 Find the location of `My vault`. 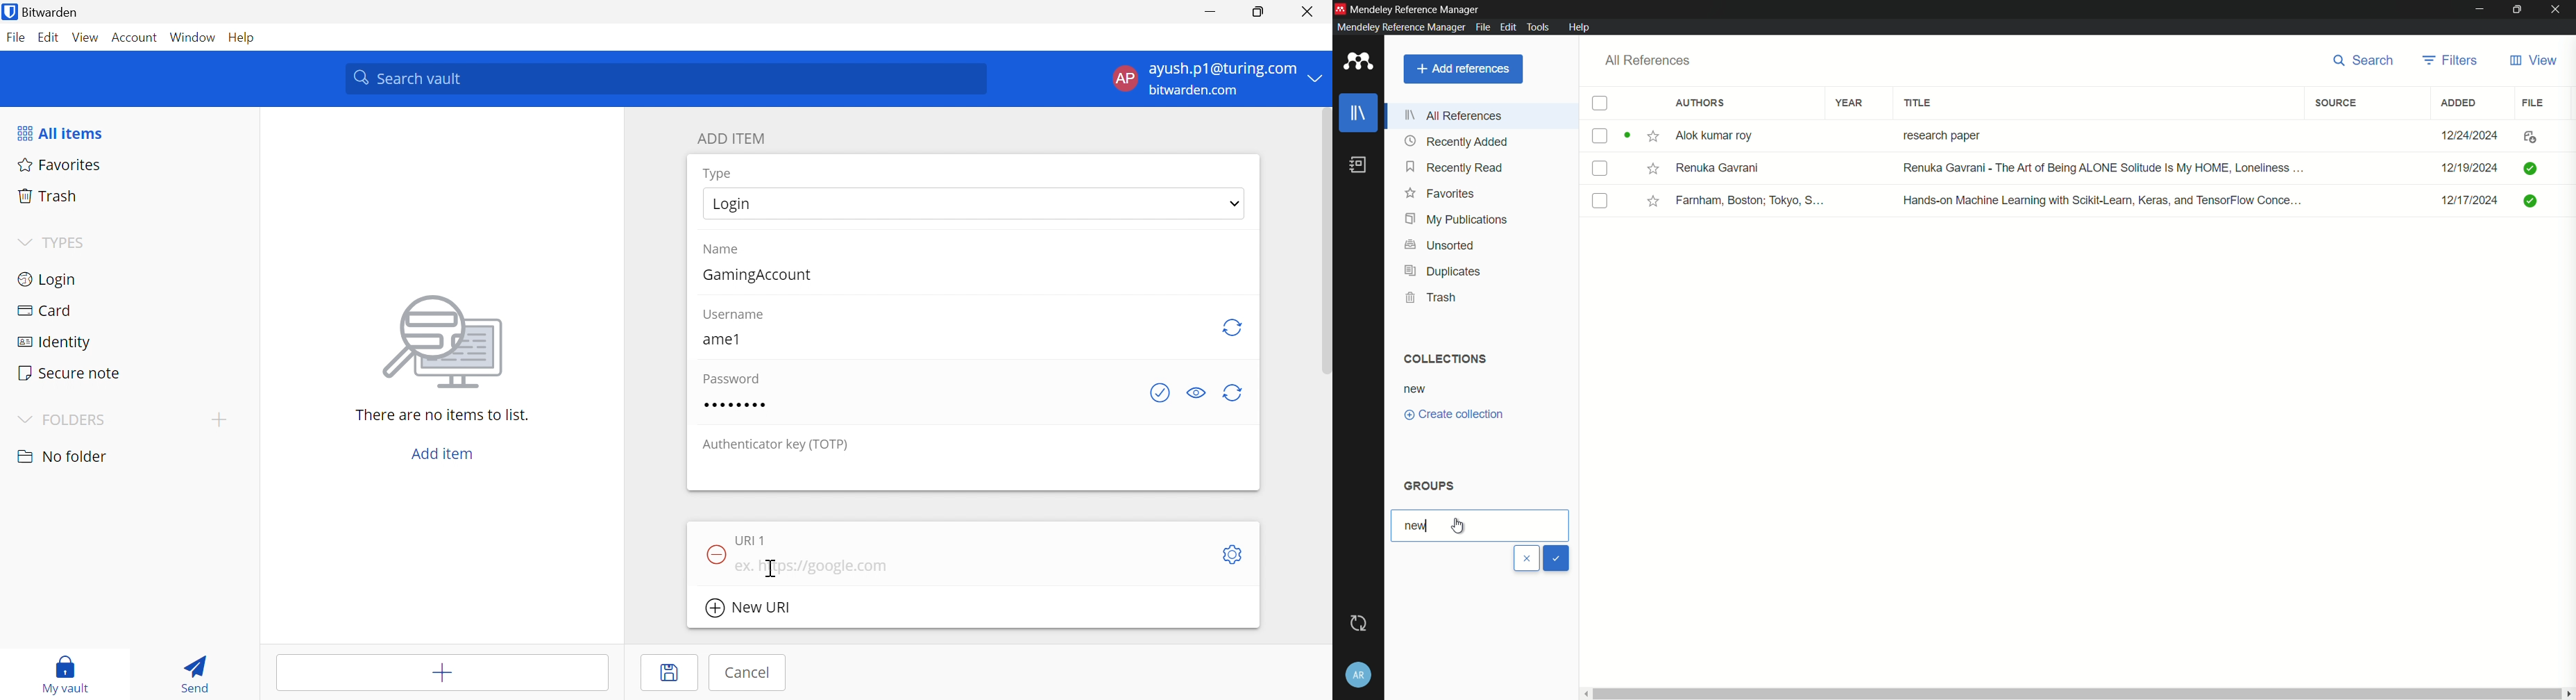

My vault is located at coordinates (64, 672).